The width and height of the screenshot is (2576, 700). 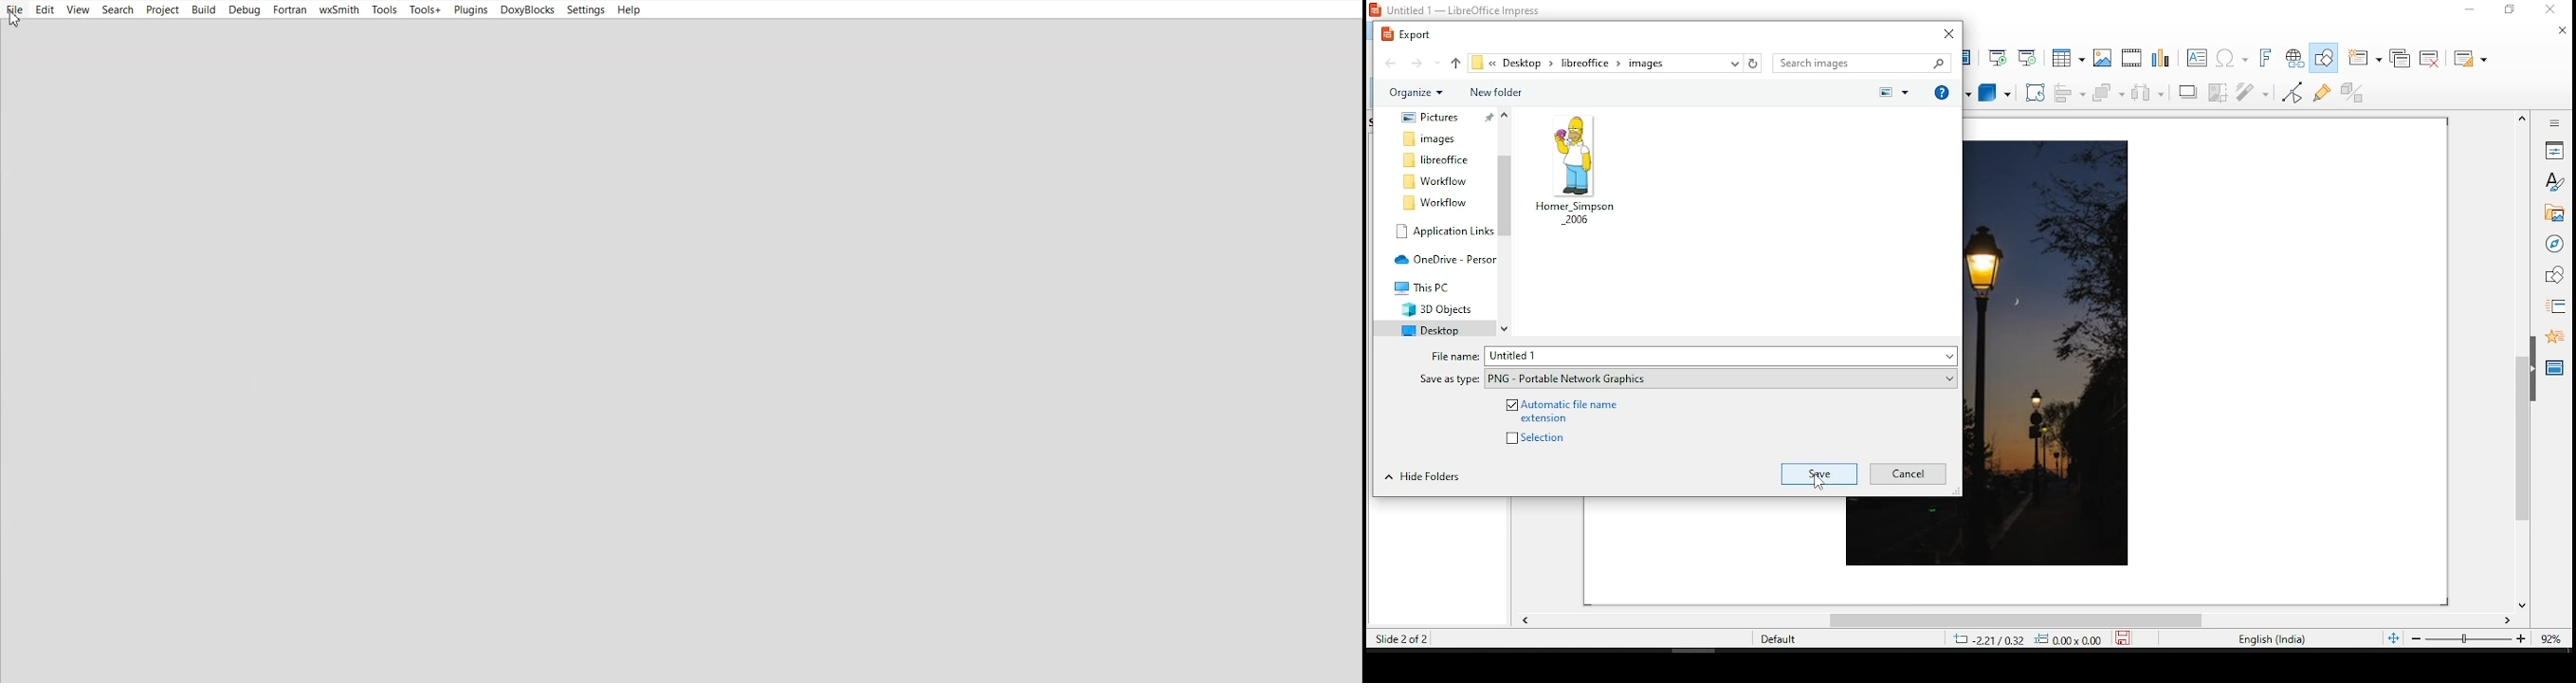 I want to click on special characters, so click(x=2231, y=58).